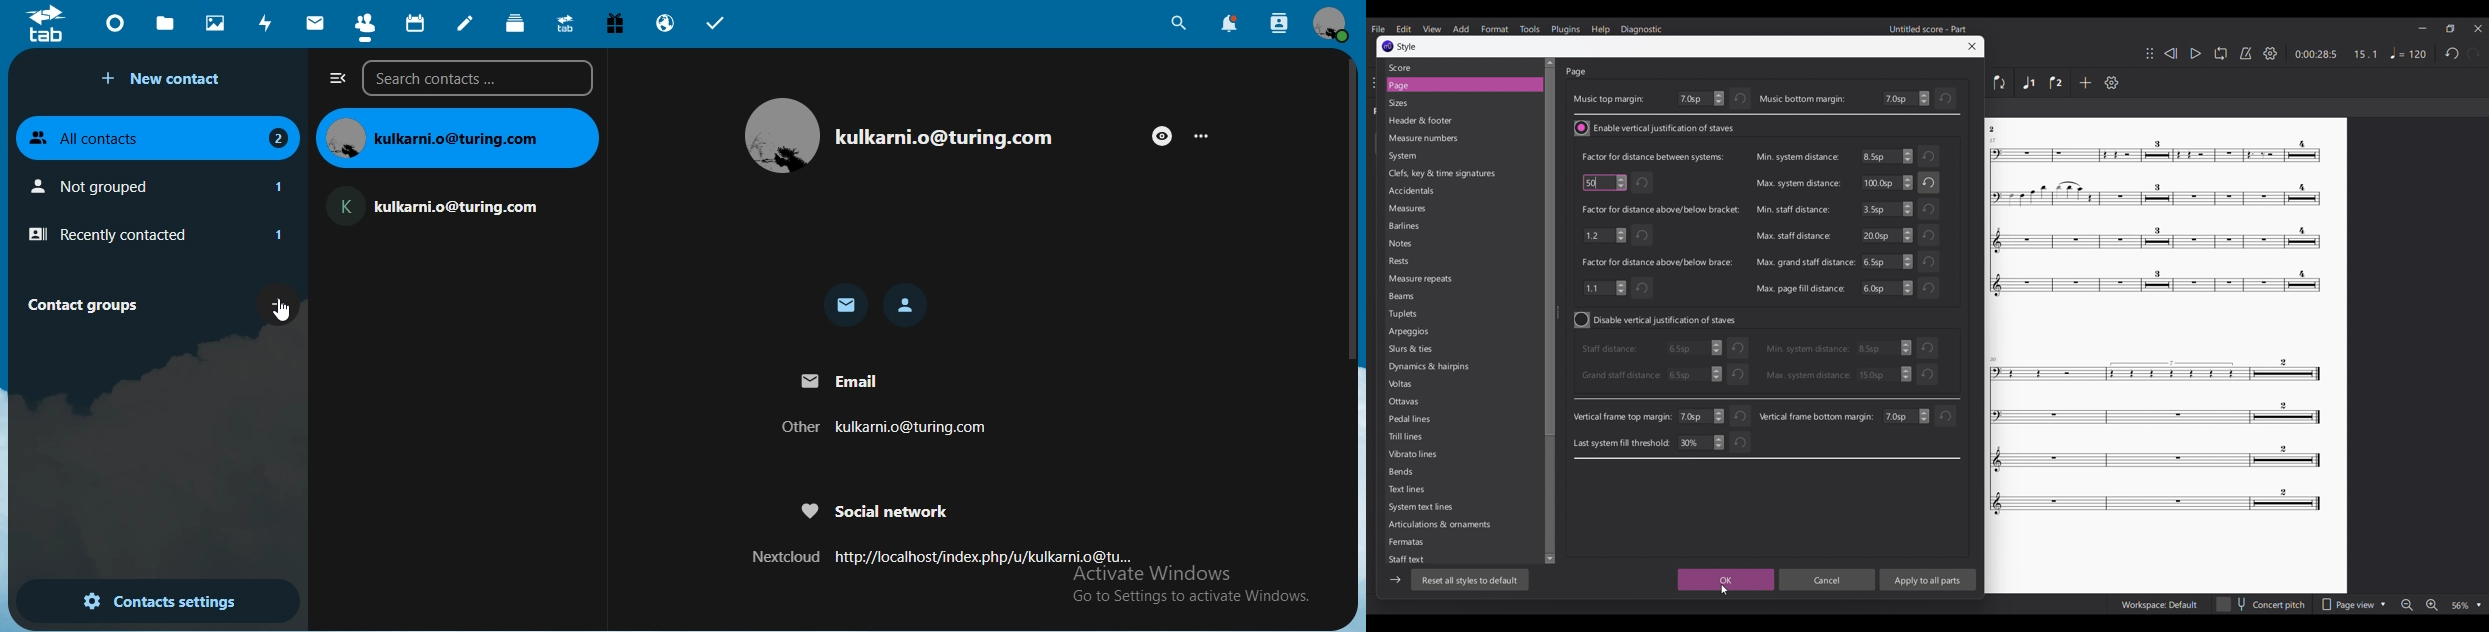  What do you see at coordinates (466, 23) in the screenshot?
I see `notes` at bounding box center [466, 23].